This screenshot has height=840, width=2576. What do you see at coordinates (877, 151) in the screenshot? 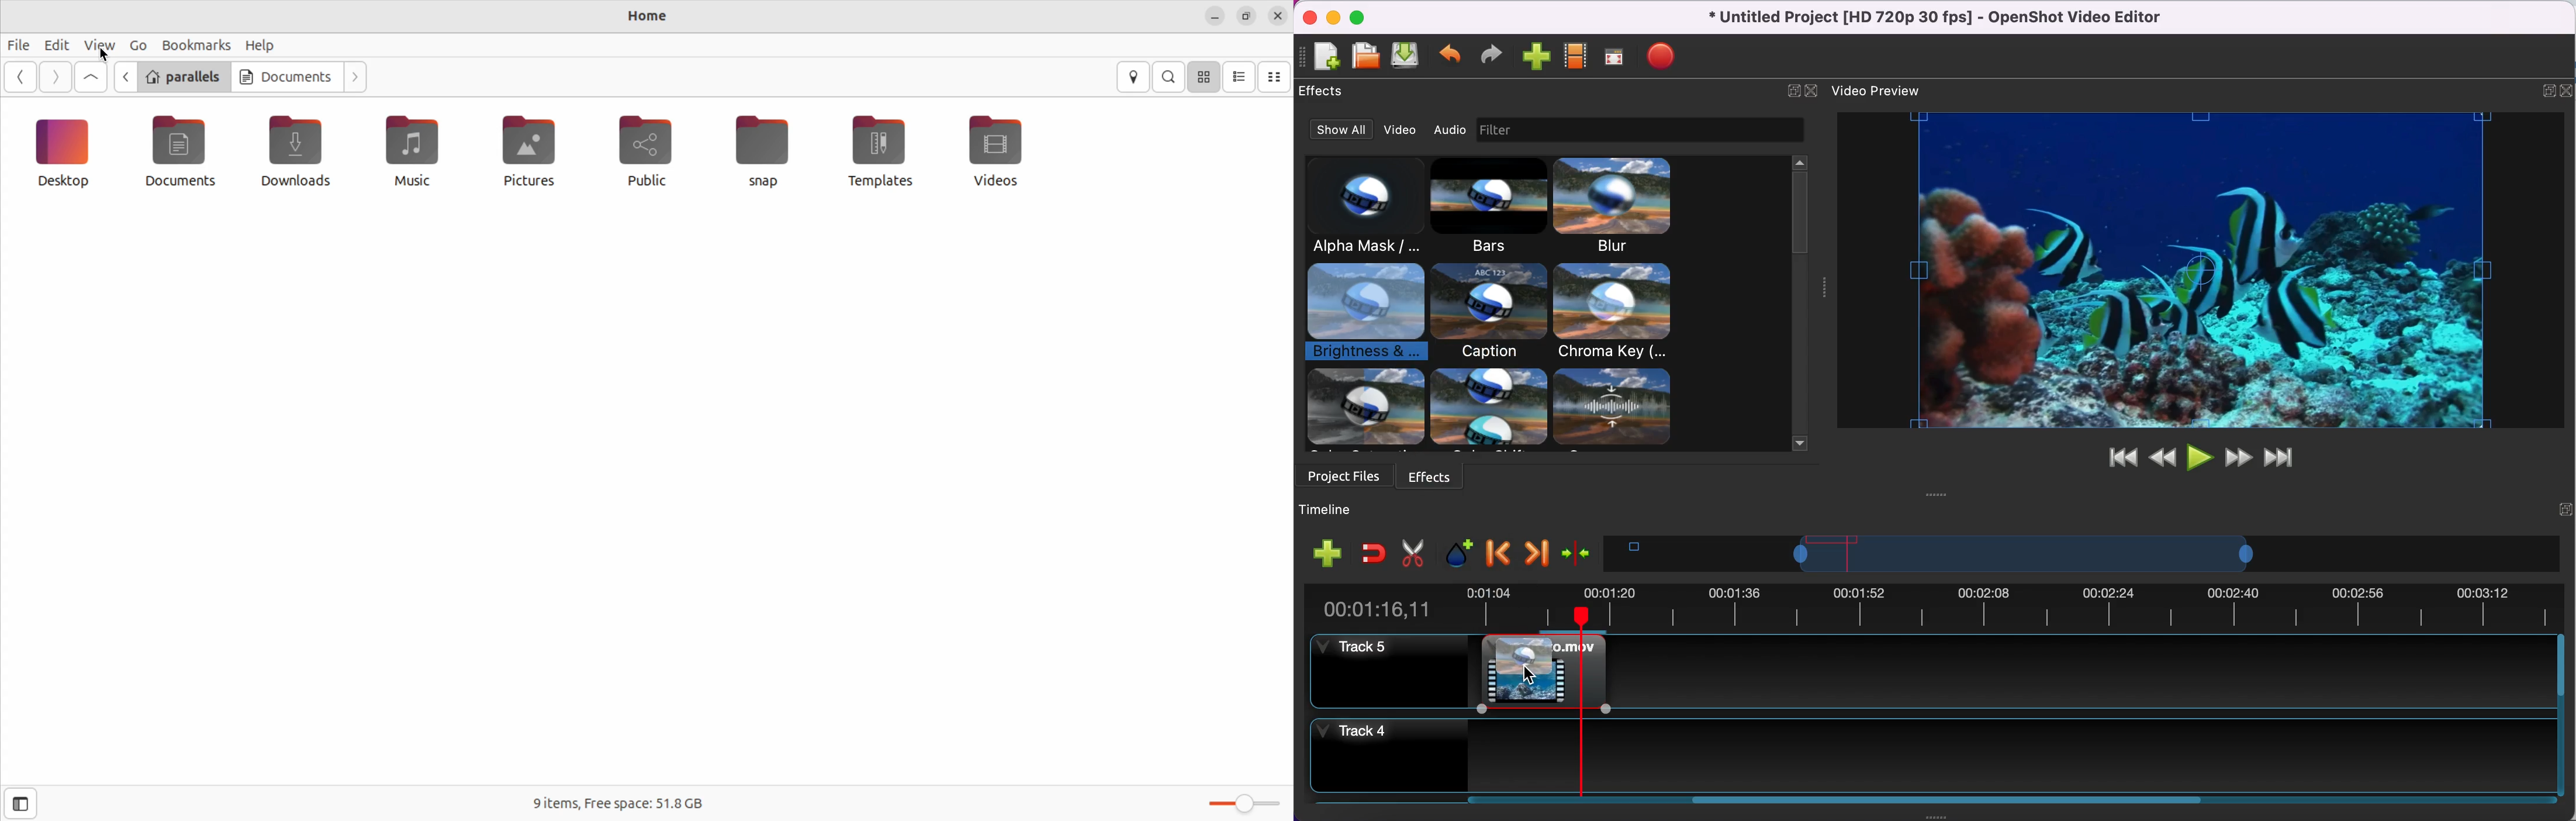
I see `templates` at bounding box center [877, 151].